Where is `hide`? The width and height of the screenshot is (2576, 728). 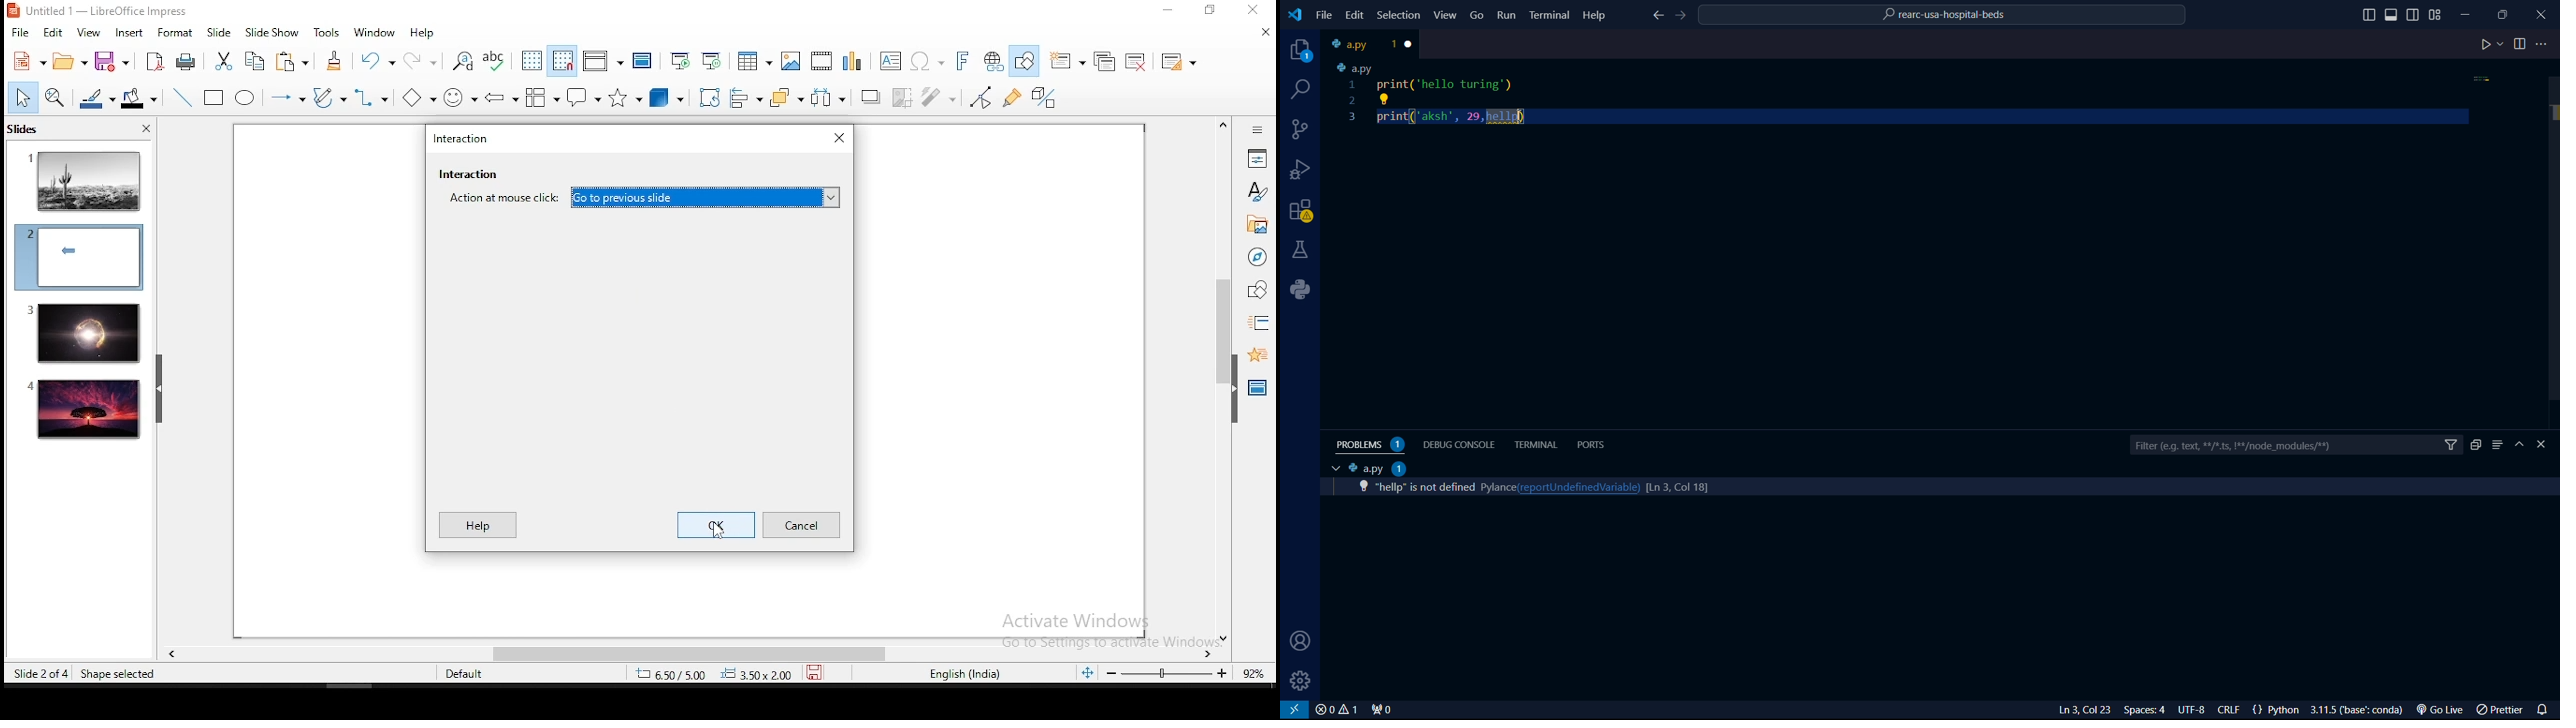
hide is located at coordinates (2521, 445).